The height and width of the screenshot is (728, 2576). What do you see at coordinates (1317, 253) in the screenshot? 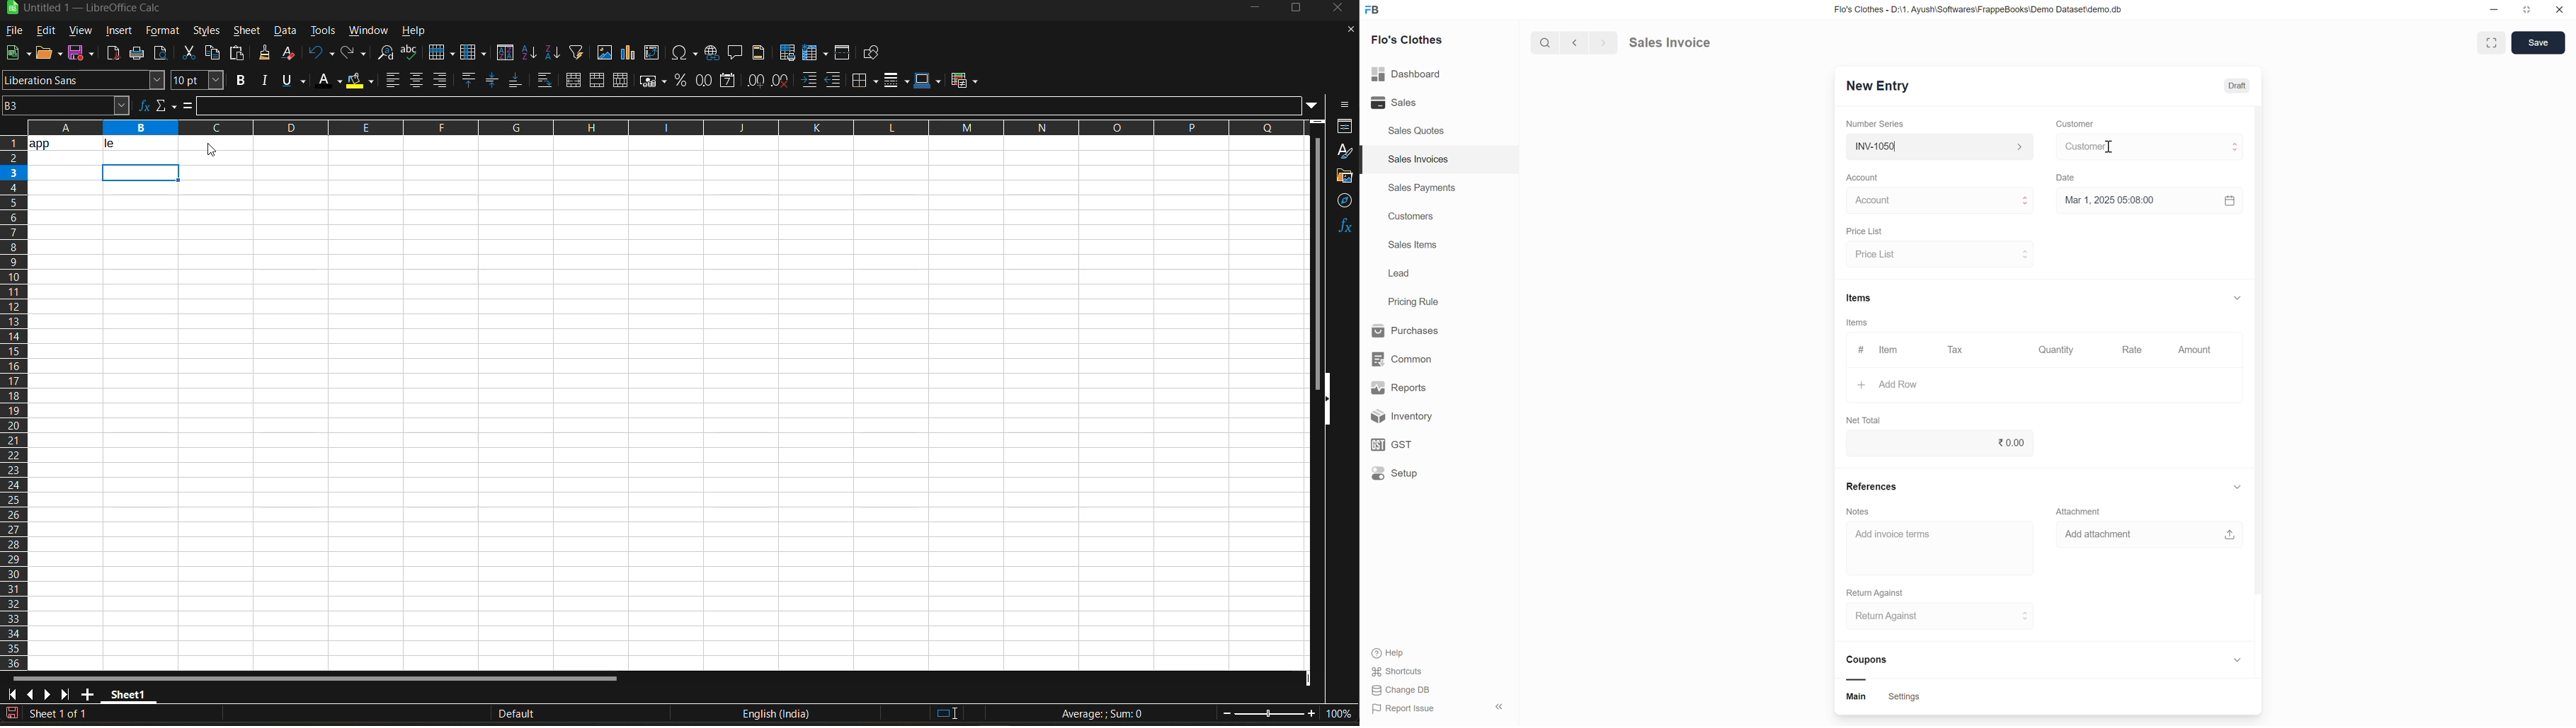
I see `vertical scroll bar` at bounding box center [1317, 253].